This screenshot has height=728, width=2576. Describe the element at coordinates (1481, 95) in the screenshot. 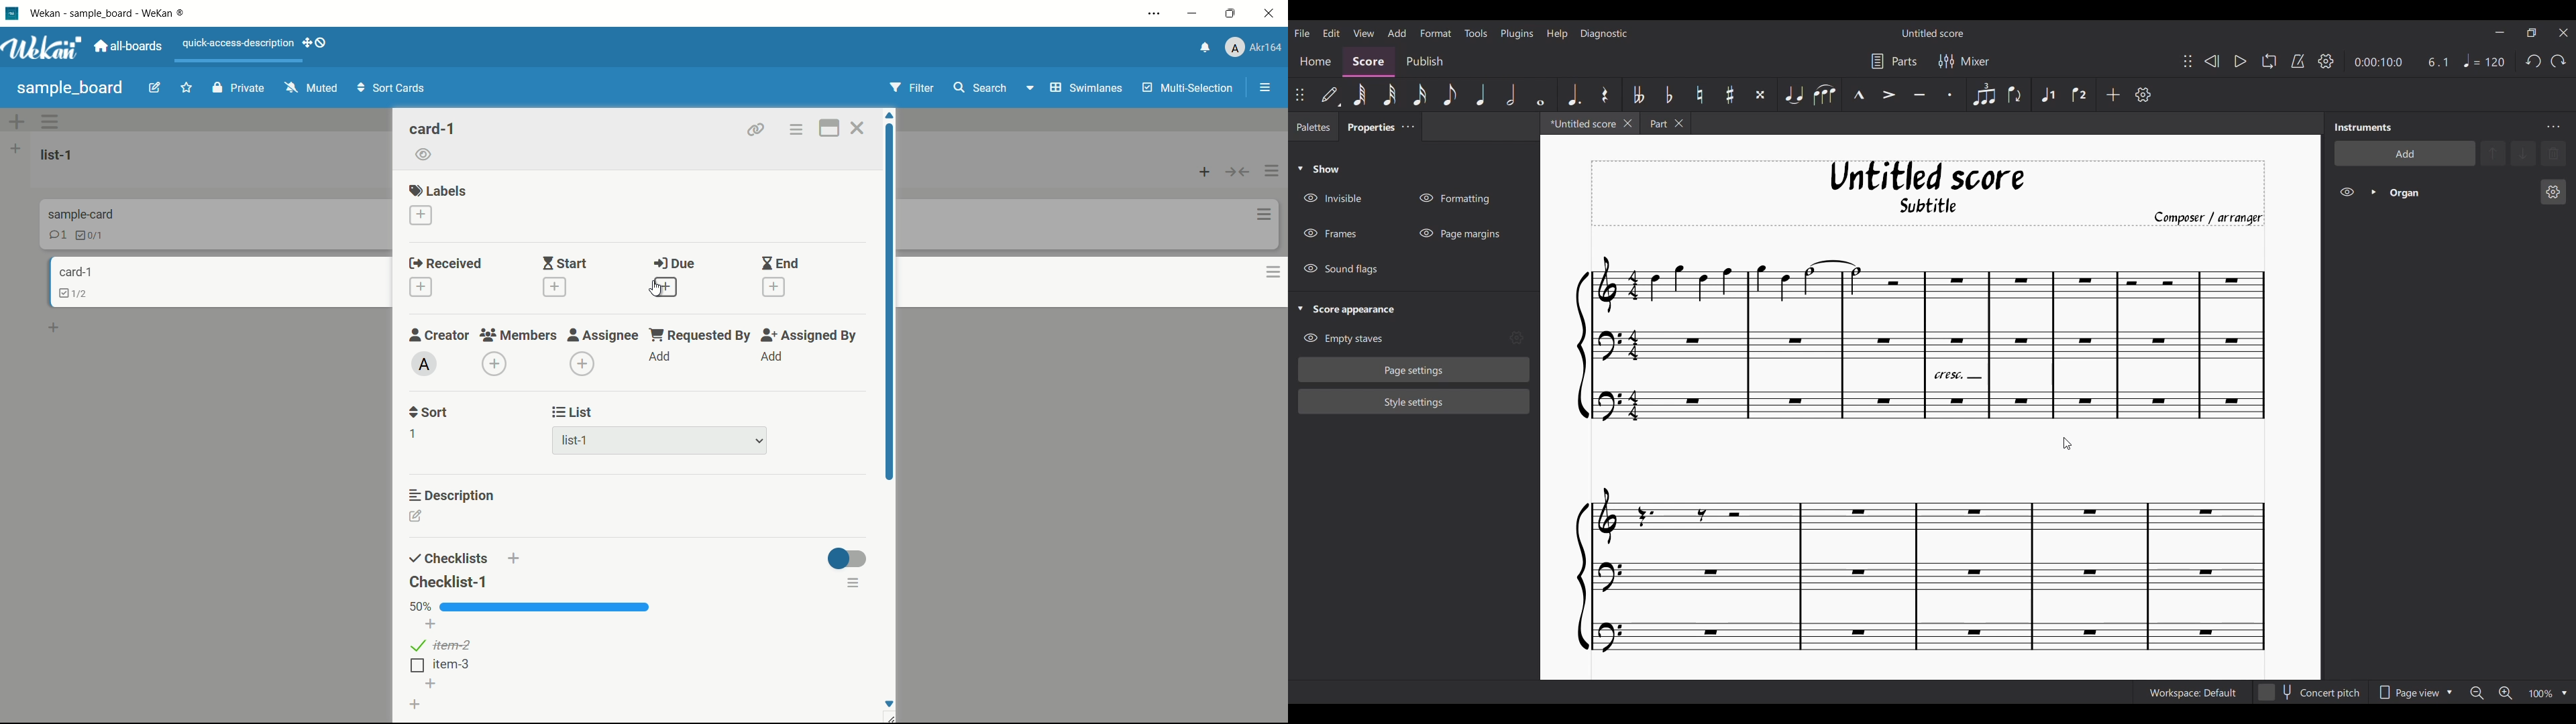

I see `Quarter note` at that location.